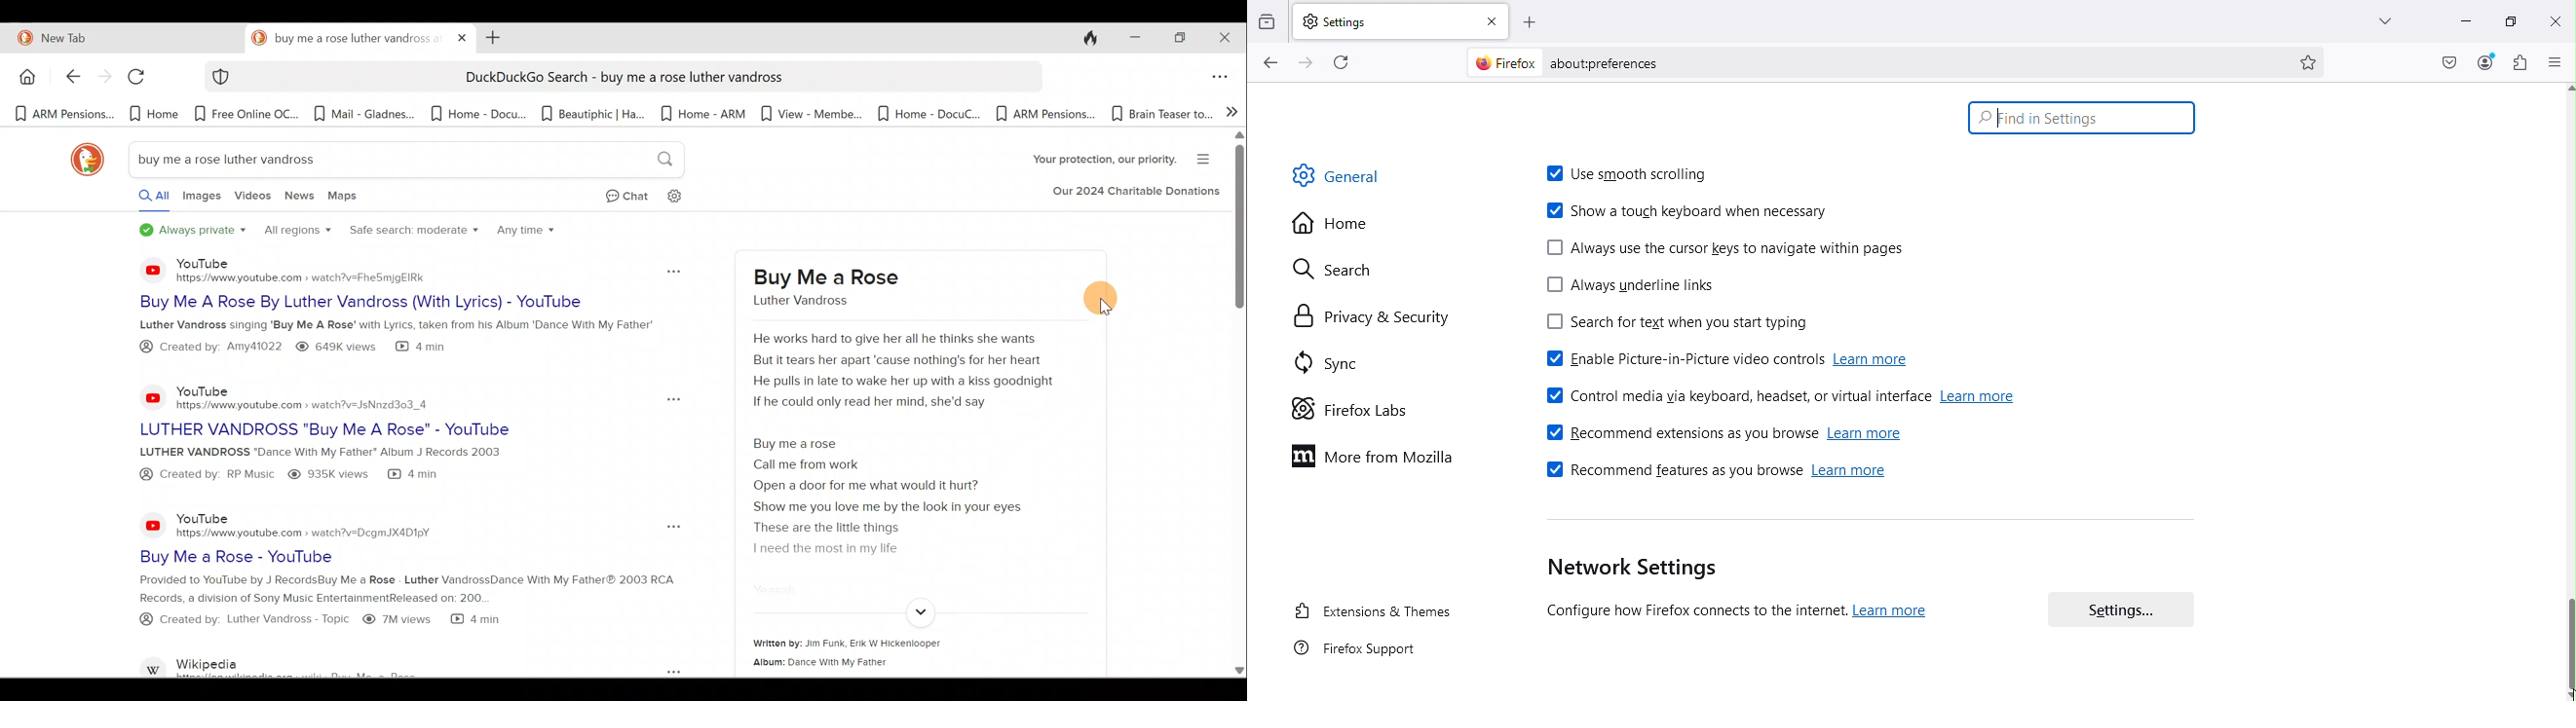 The image size is (2576, 728). Describe the element at coordinates (2567, 696) in the screenshot. I see `move down` at that location.